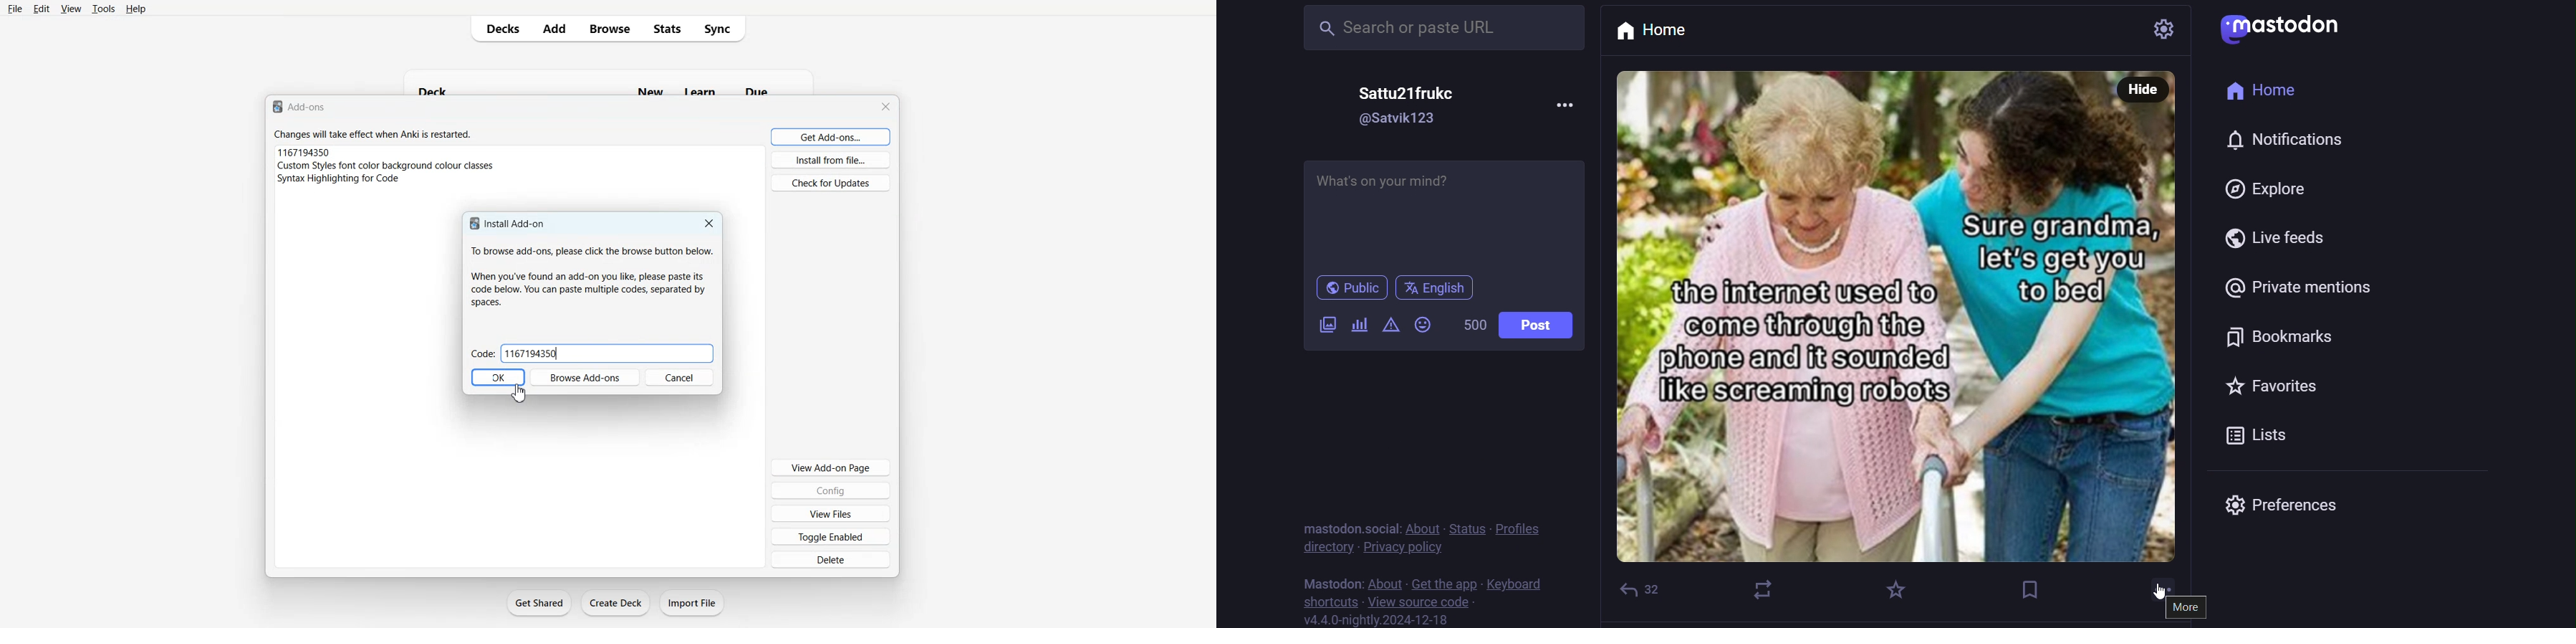 This screenshot has height=644, width=2576. What do you see at coordinates (615, 603) in the screenshot?
I see `Create Deck` at bounding box center [615, 603].